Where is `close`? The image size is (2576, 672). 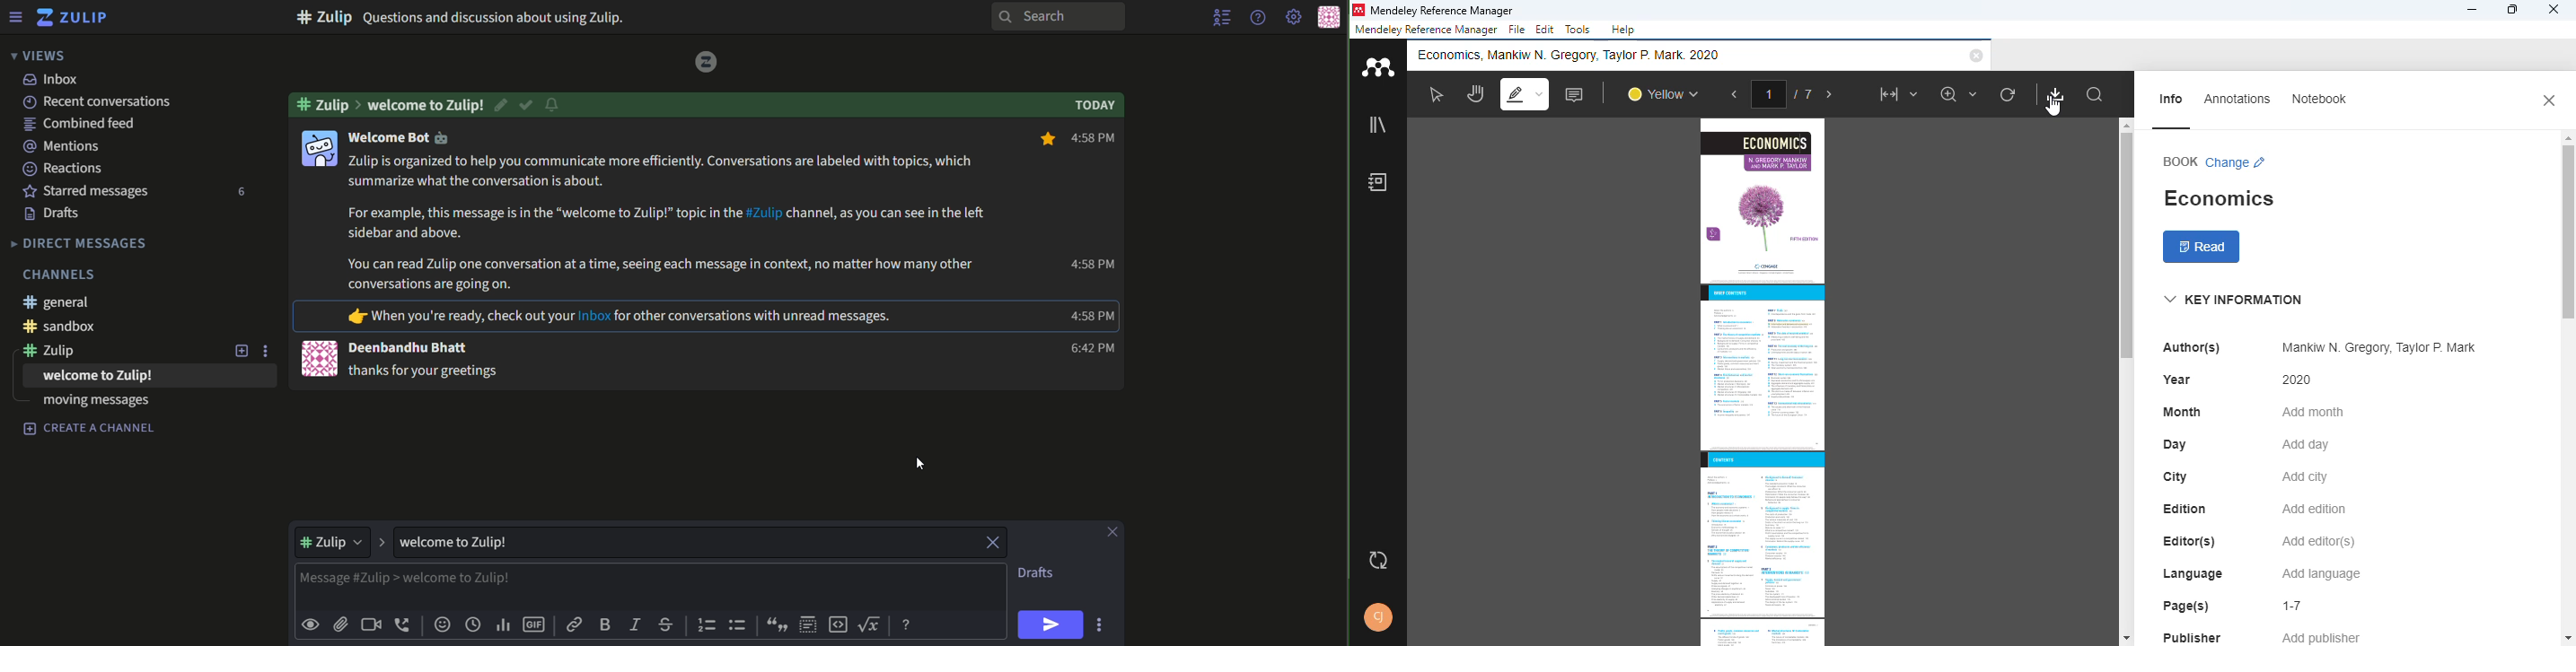 close is located at coordinates (1976, 56).